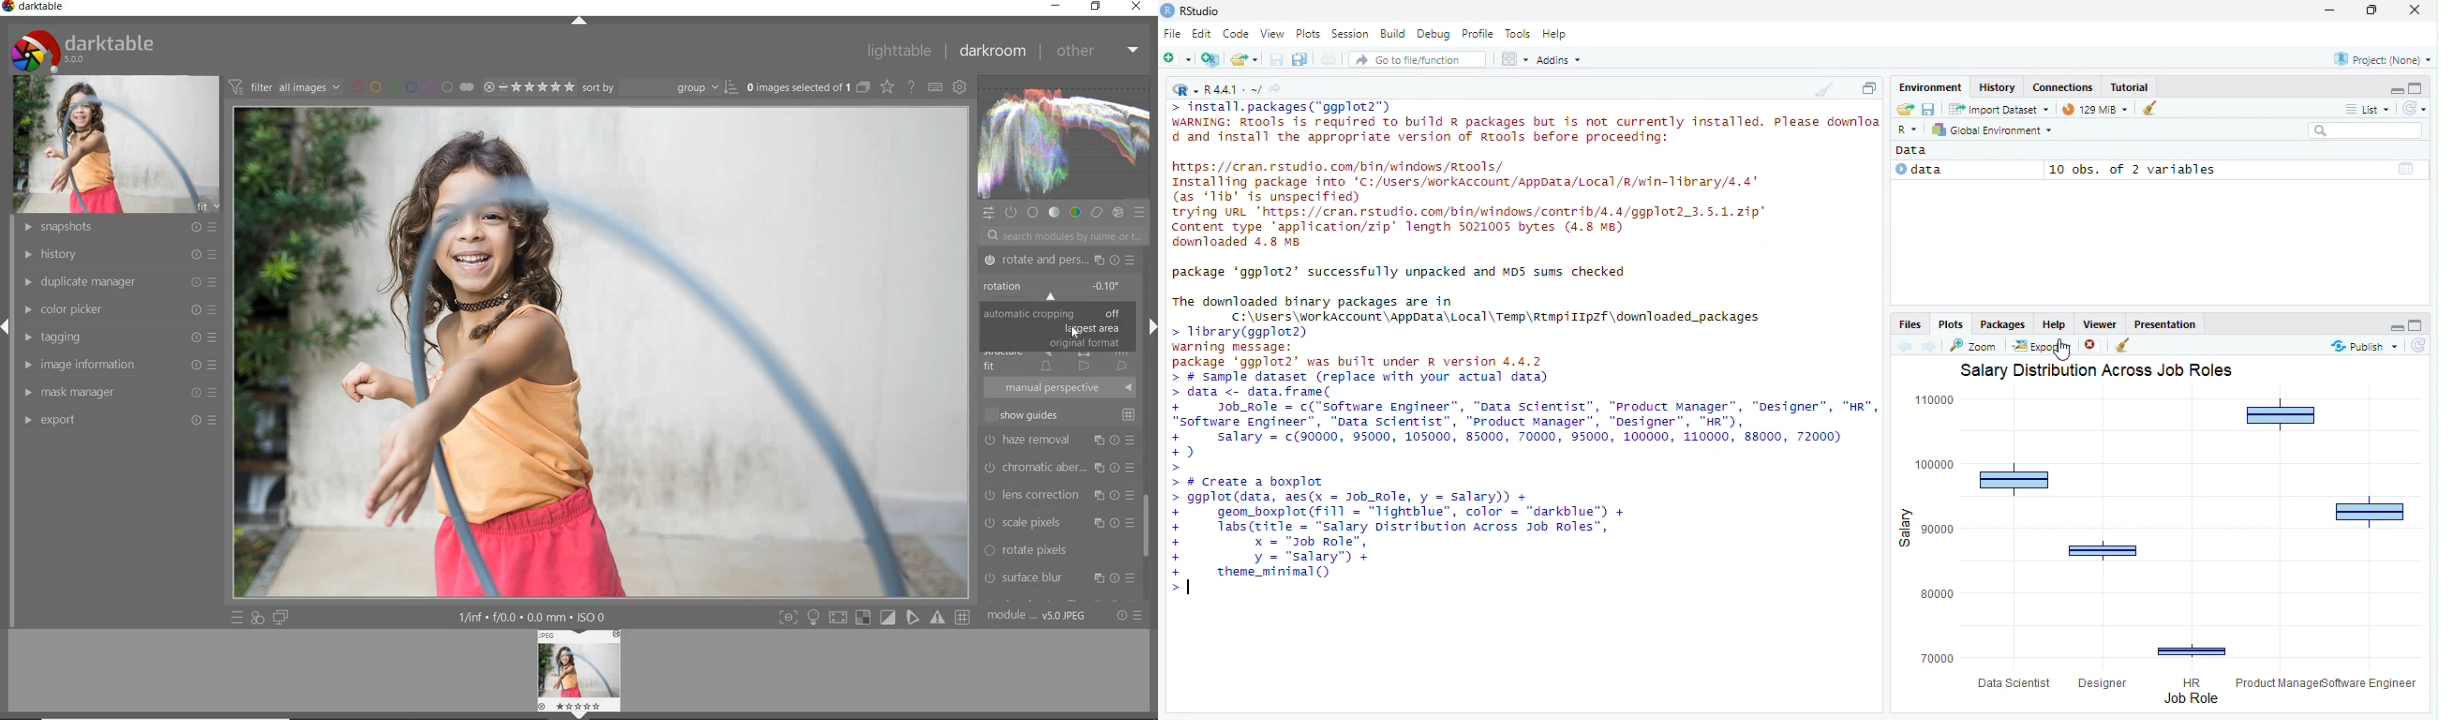  I want to click on Plots, so click(1308, 34).